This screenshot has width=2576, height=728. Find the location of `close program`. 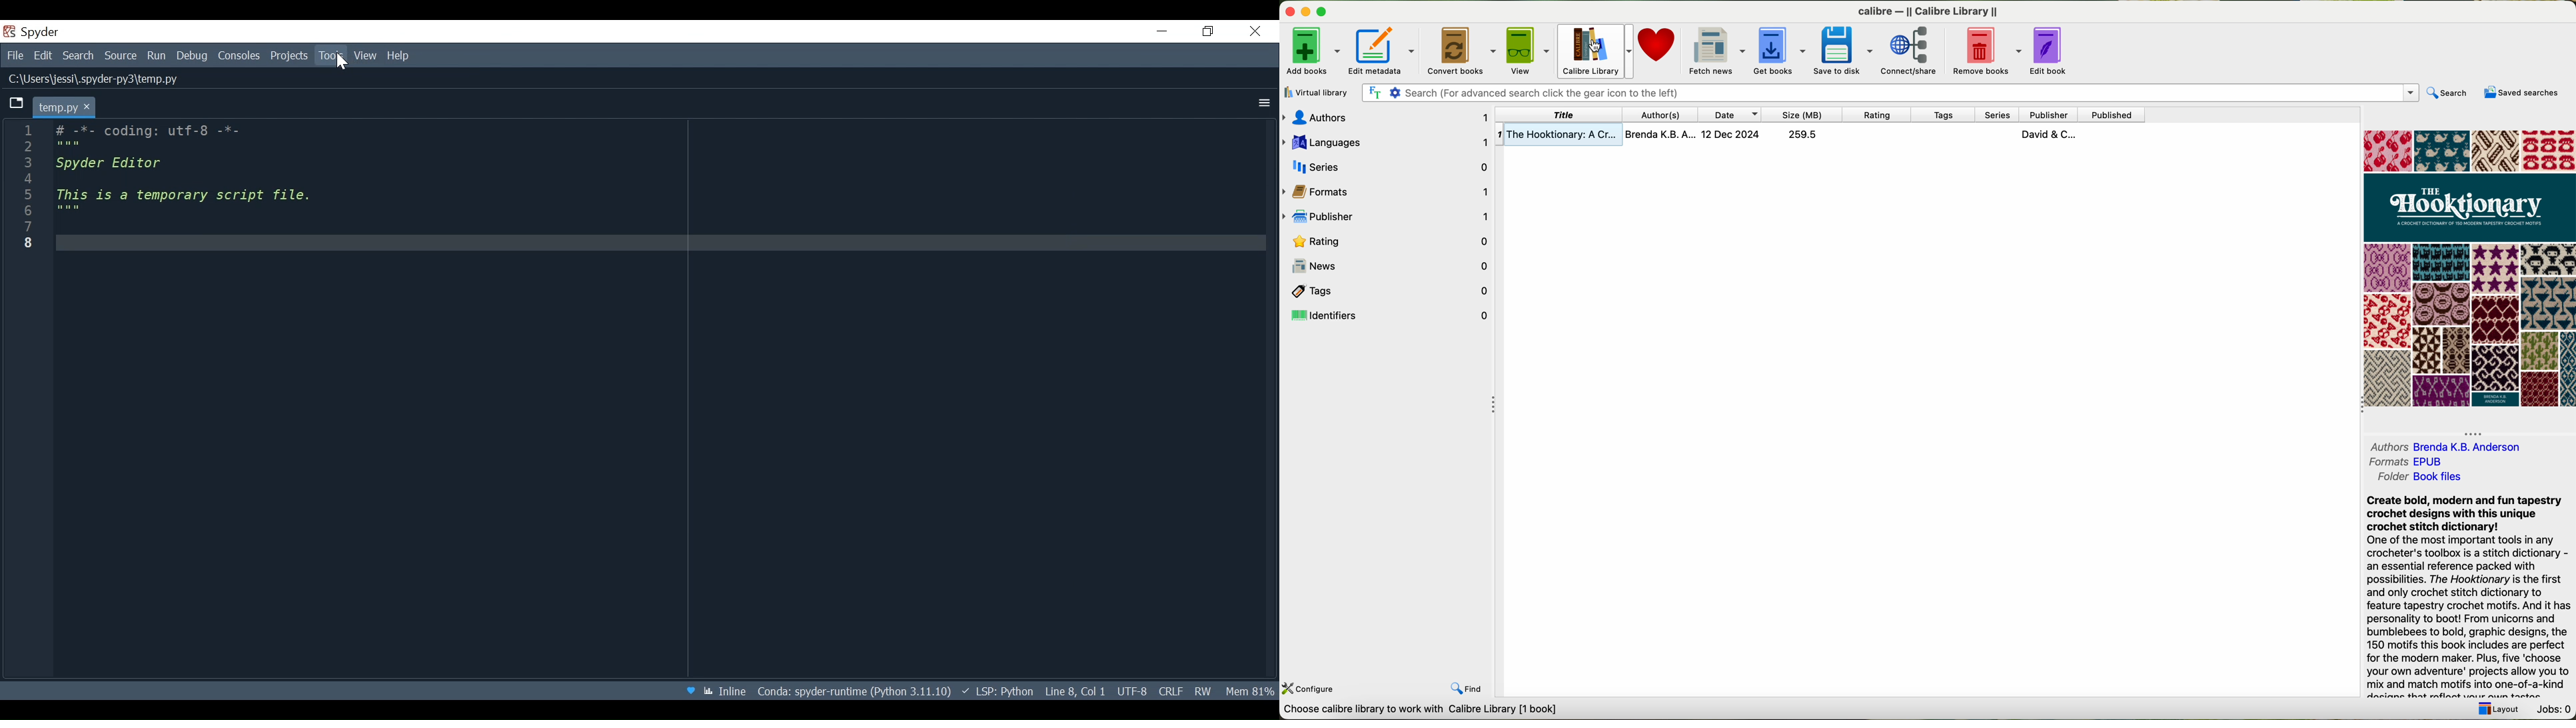

close program is located at coordinates (1289, 11).